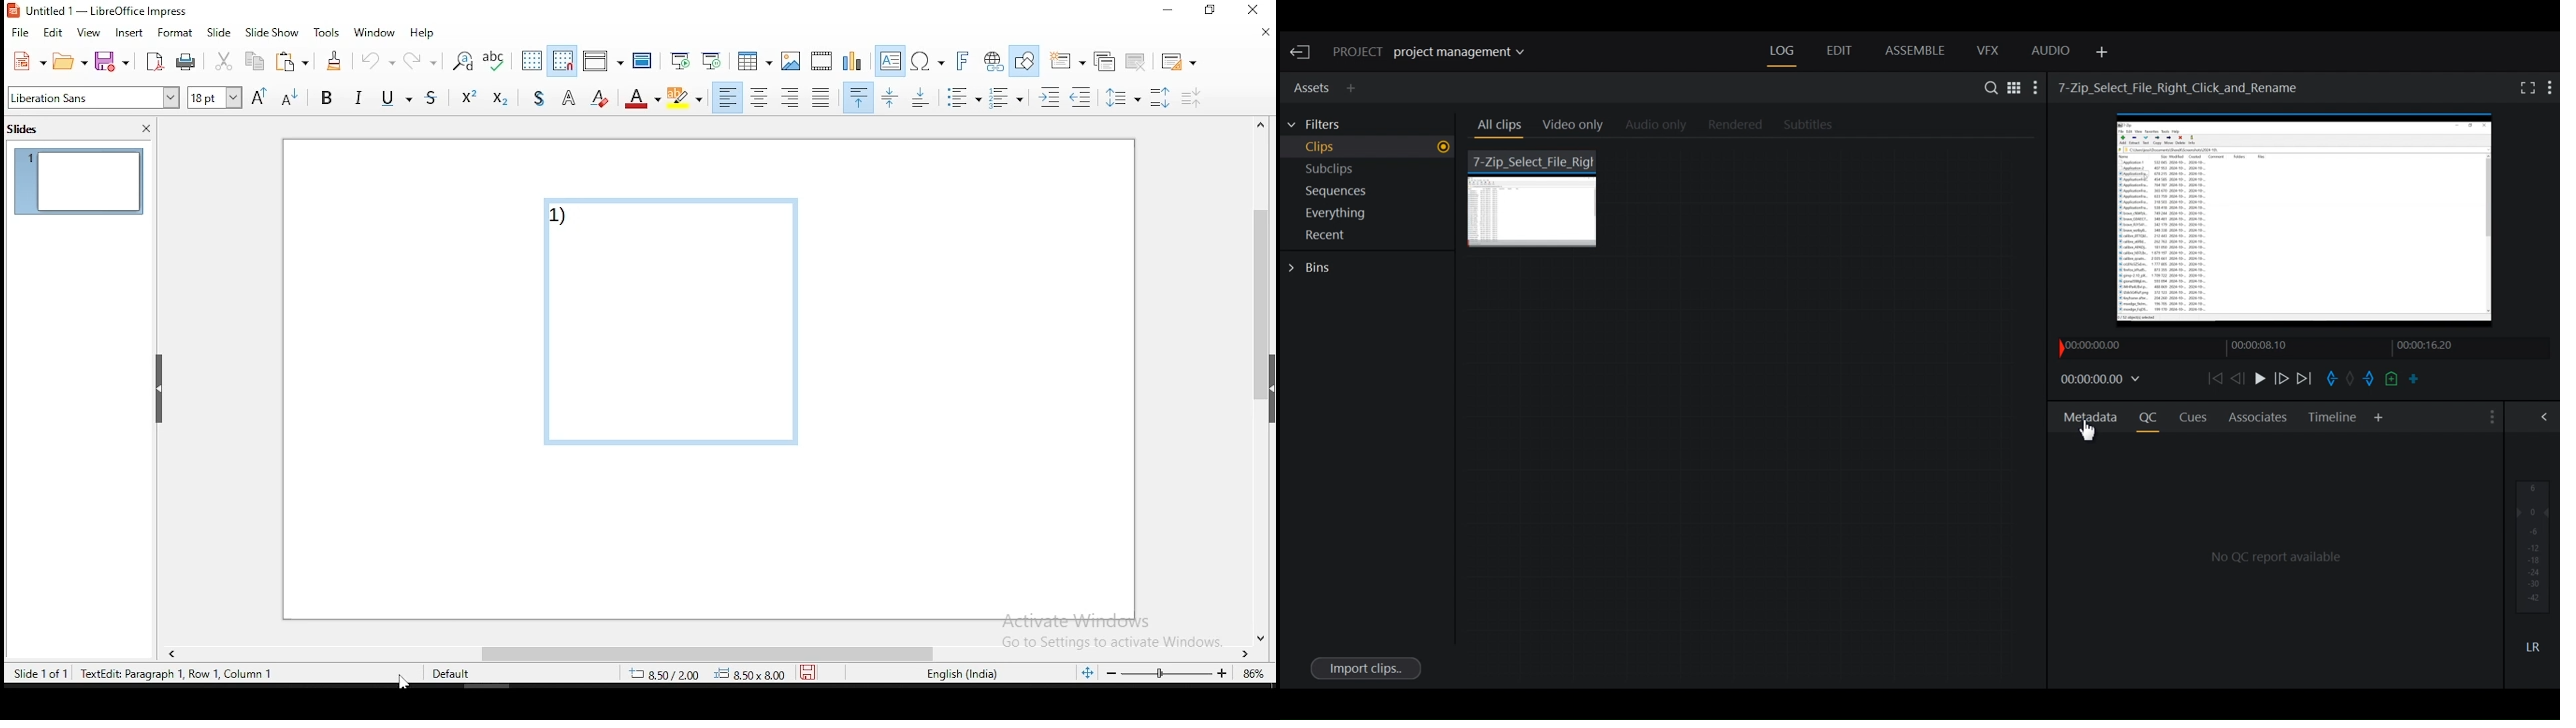  Describe the element at coordinates (1371, 215) in the screenshot. I see `Show everything in current project` at that location.